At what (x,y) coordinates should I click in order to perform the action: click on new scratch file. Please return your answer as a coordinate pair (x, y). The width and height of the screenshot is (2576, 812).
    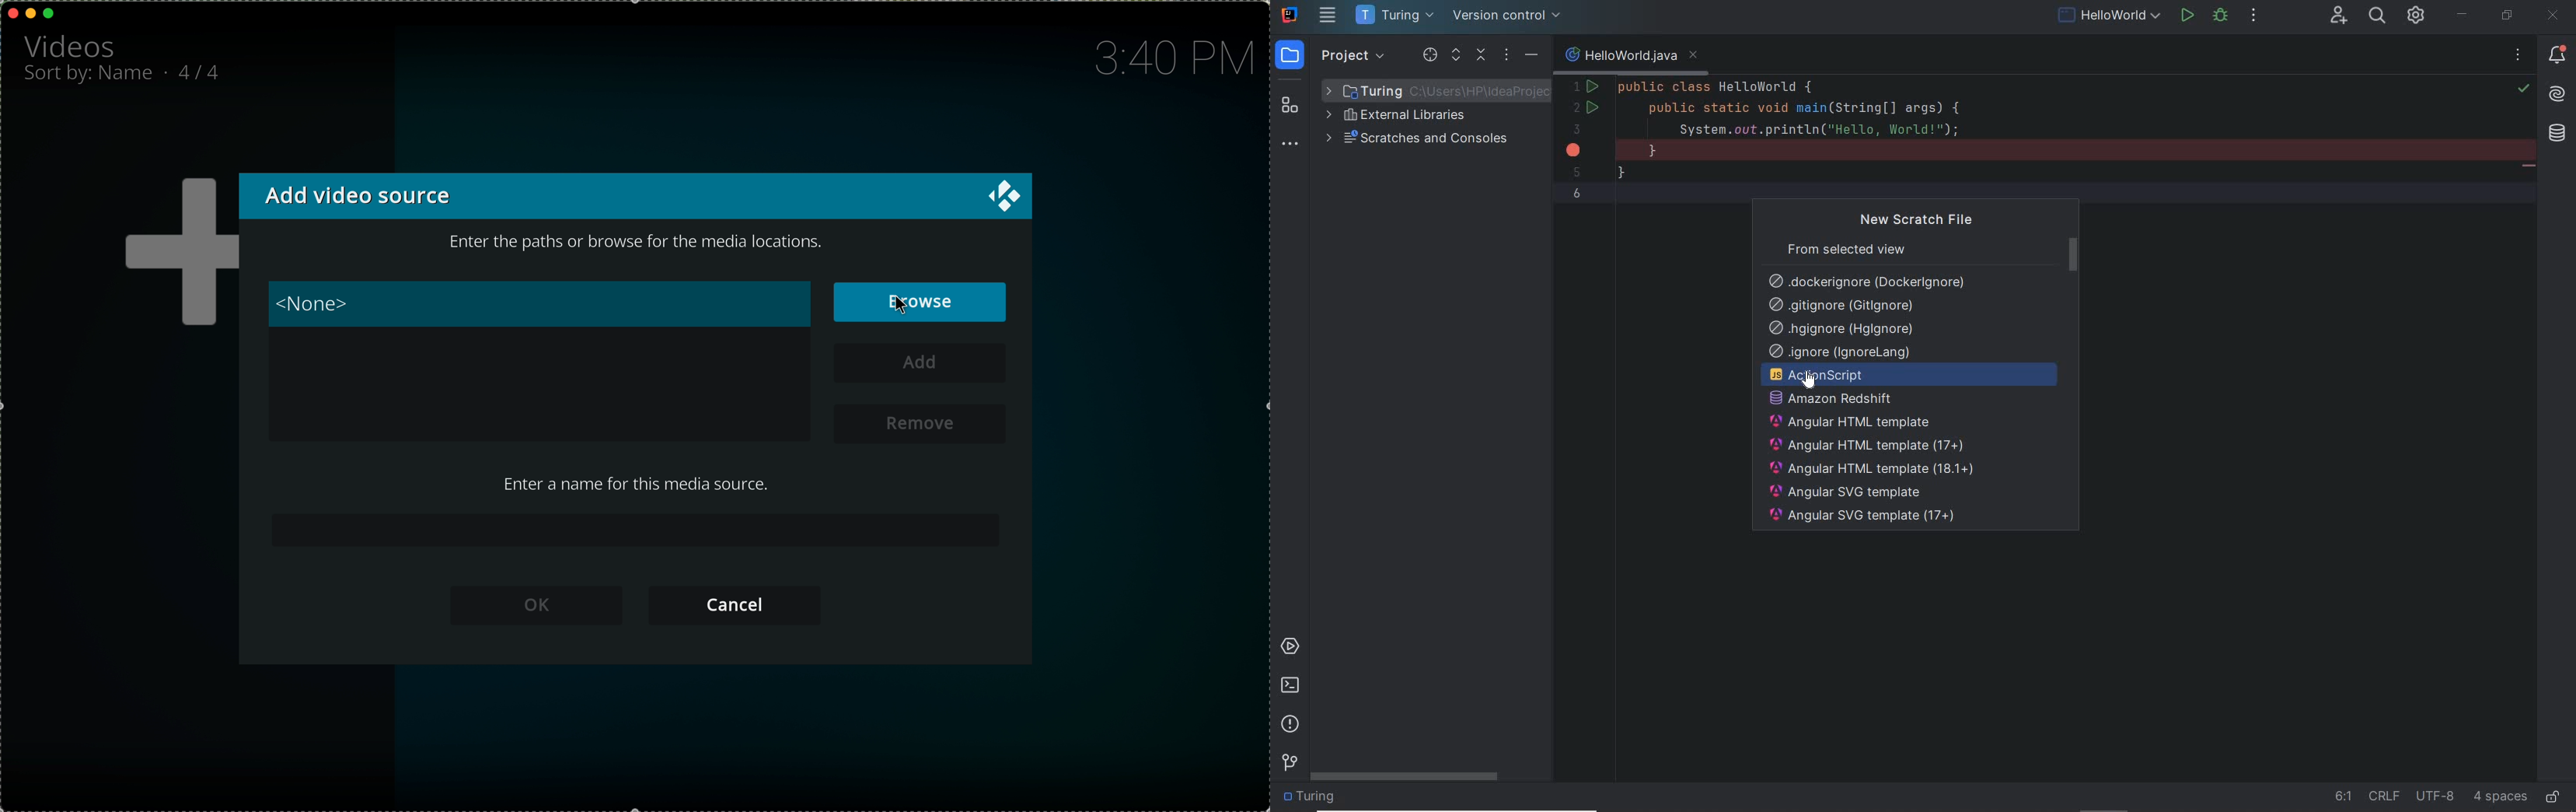
    Looking at the image, I should click on (1919, 220).